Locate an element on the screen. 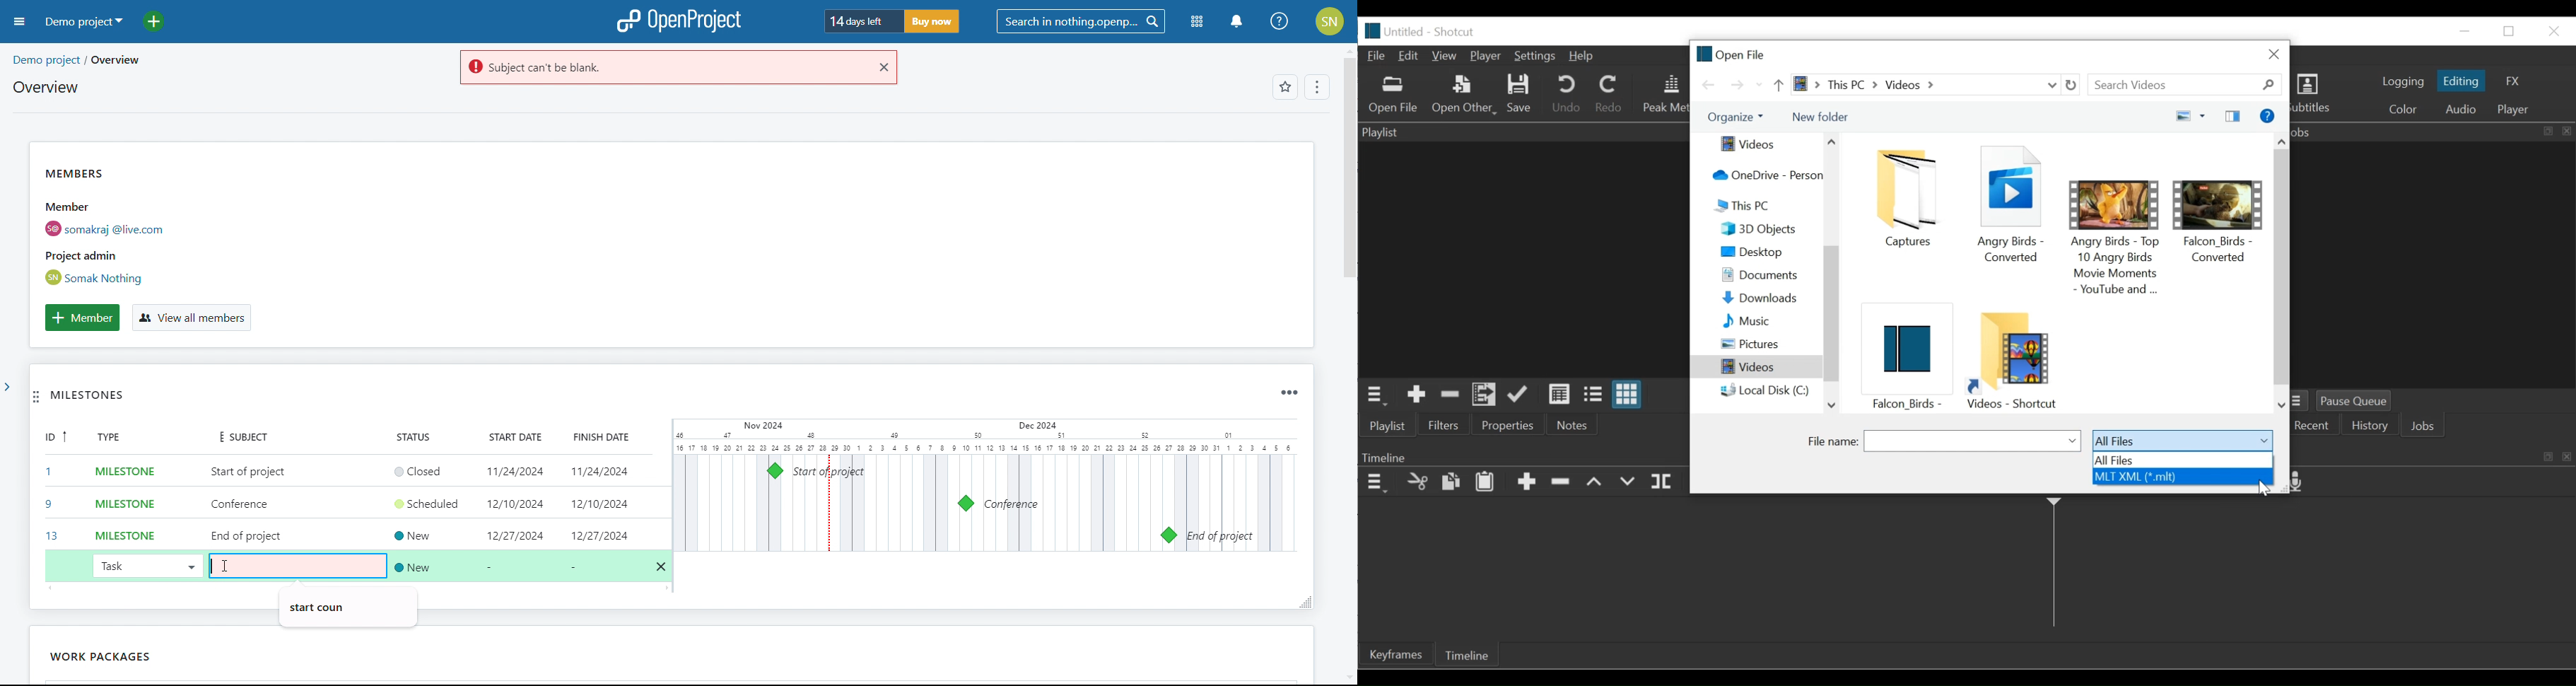 The height and width of the screenshot is (700, 2576). Scroll down is located at coordinates (2282, 406).